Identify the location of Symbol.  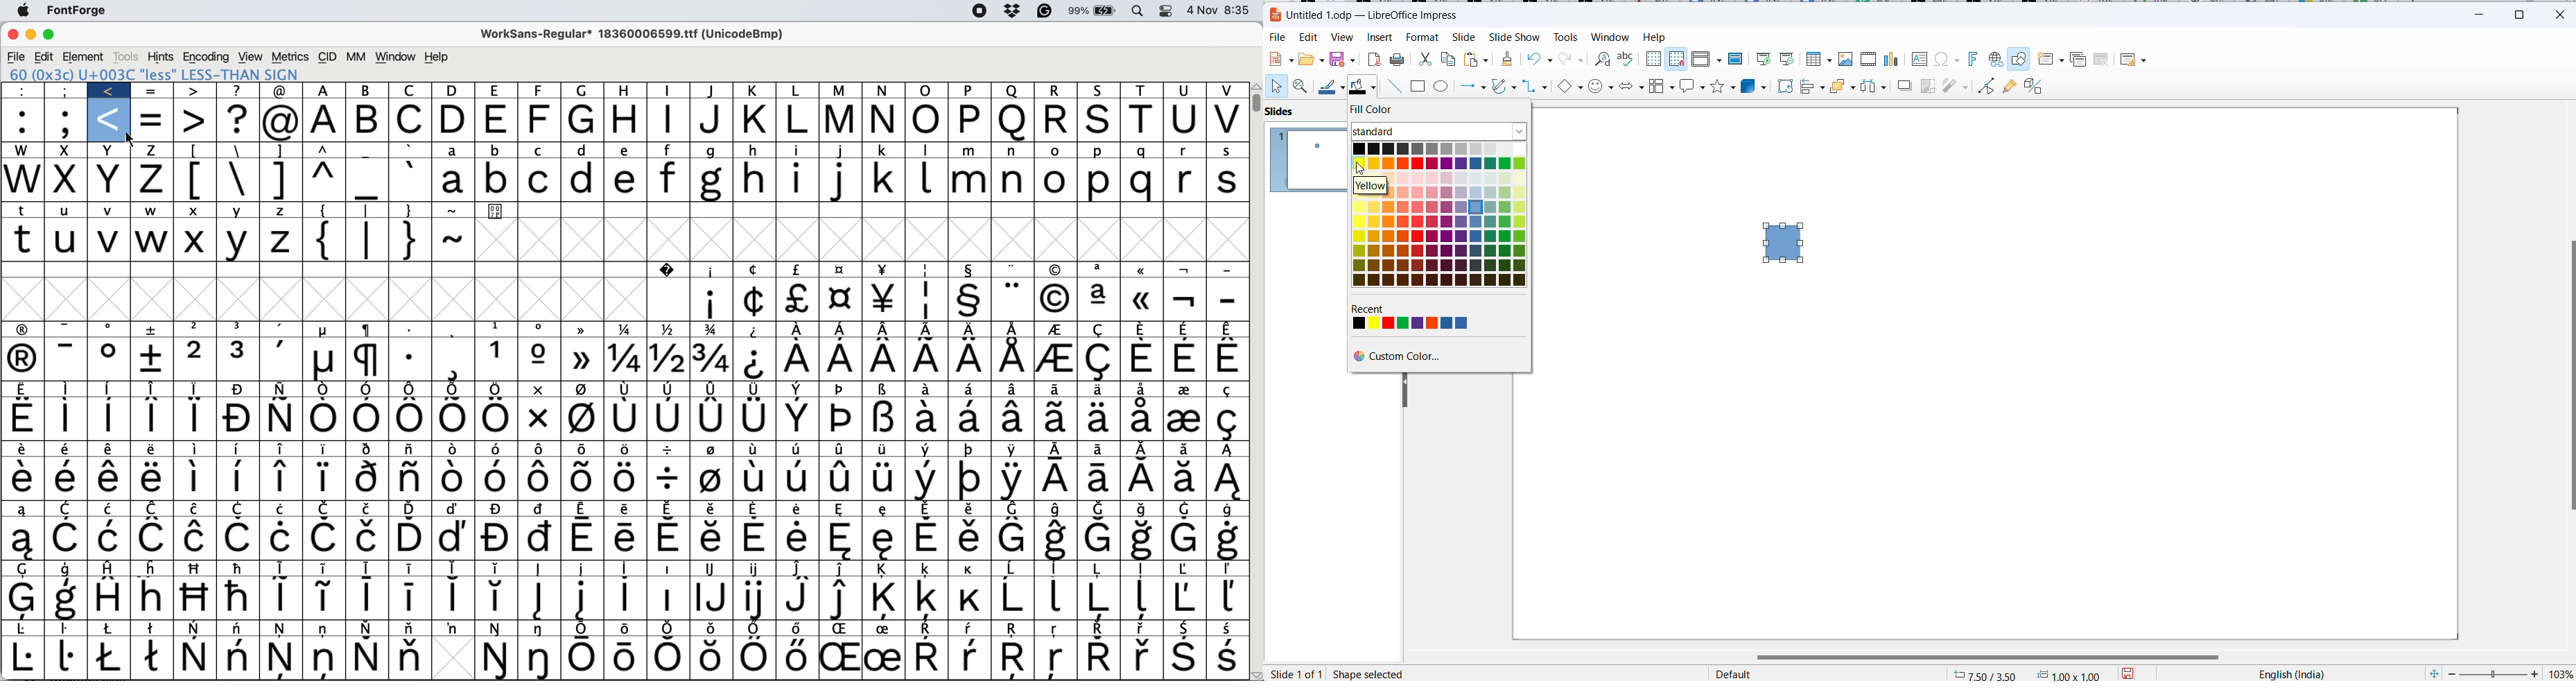
(928, 328).